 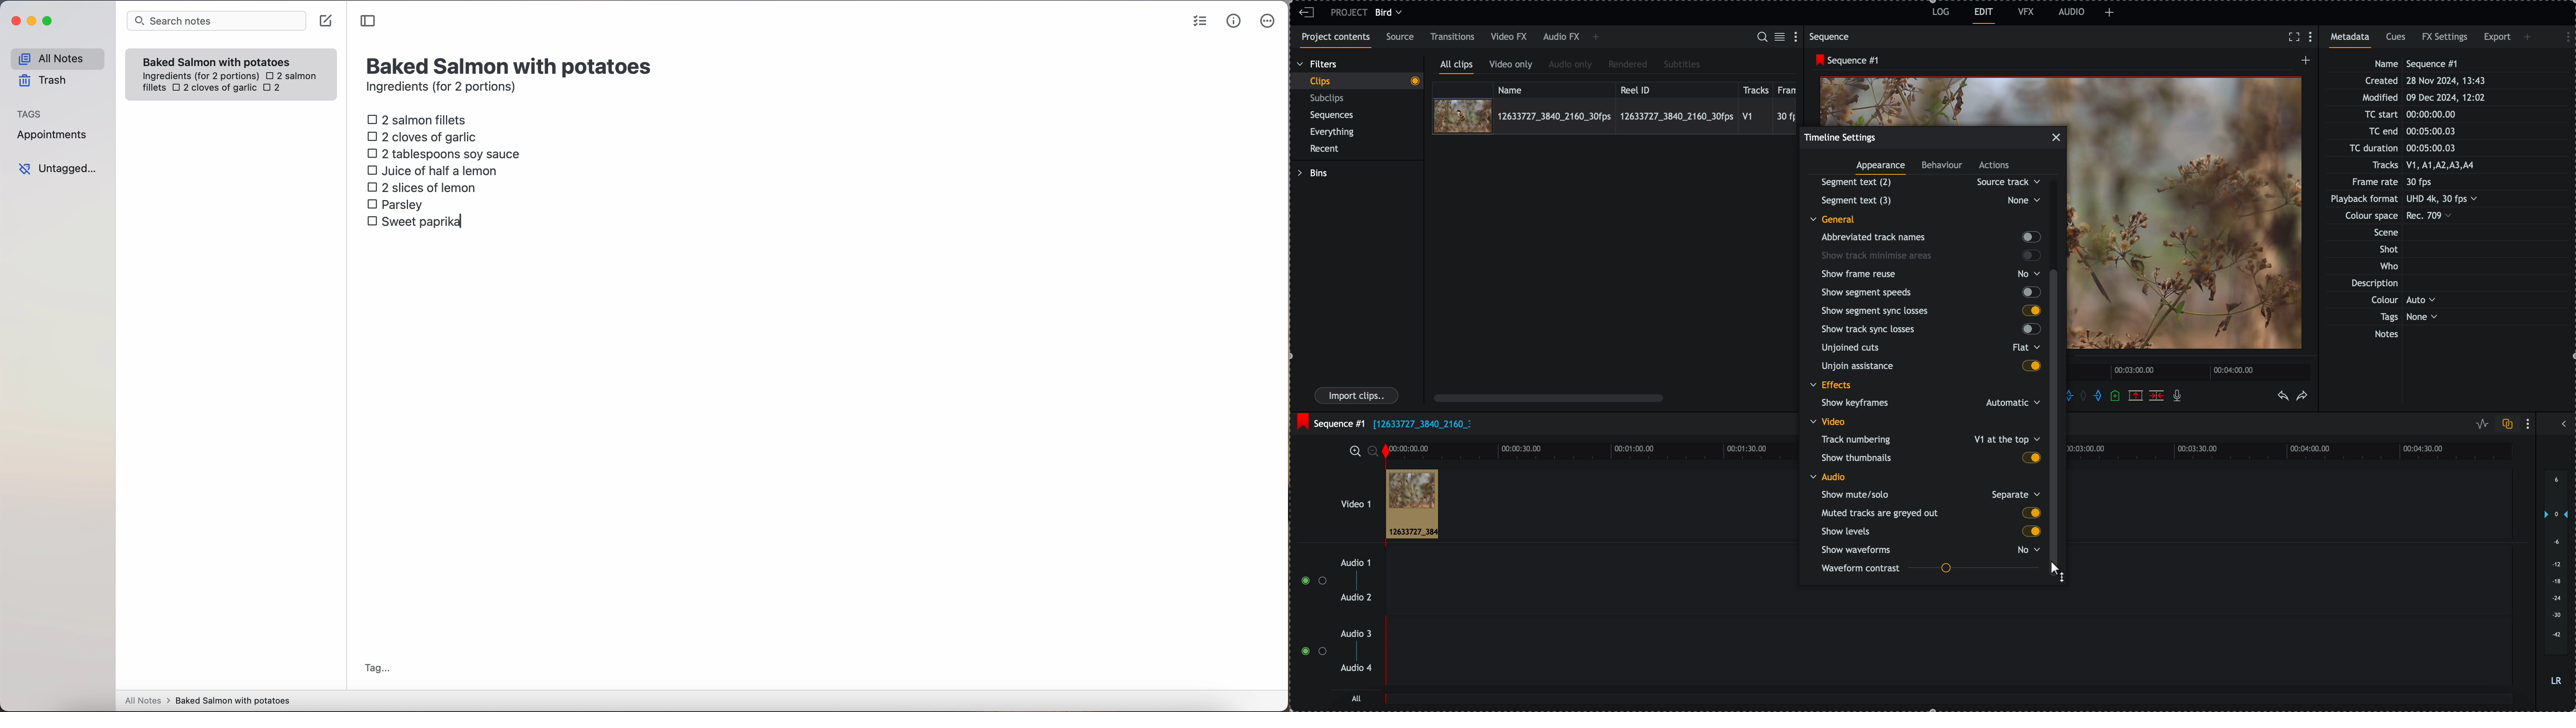 I want to click on 2 slices of lemon, so click(x=422, y=187).